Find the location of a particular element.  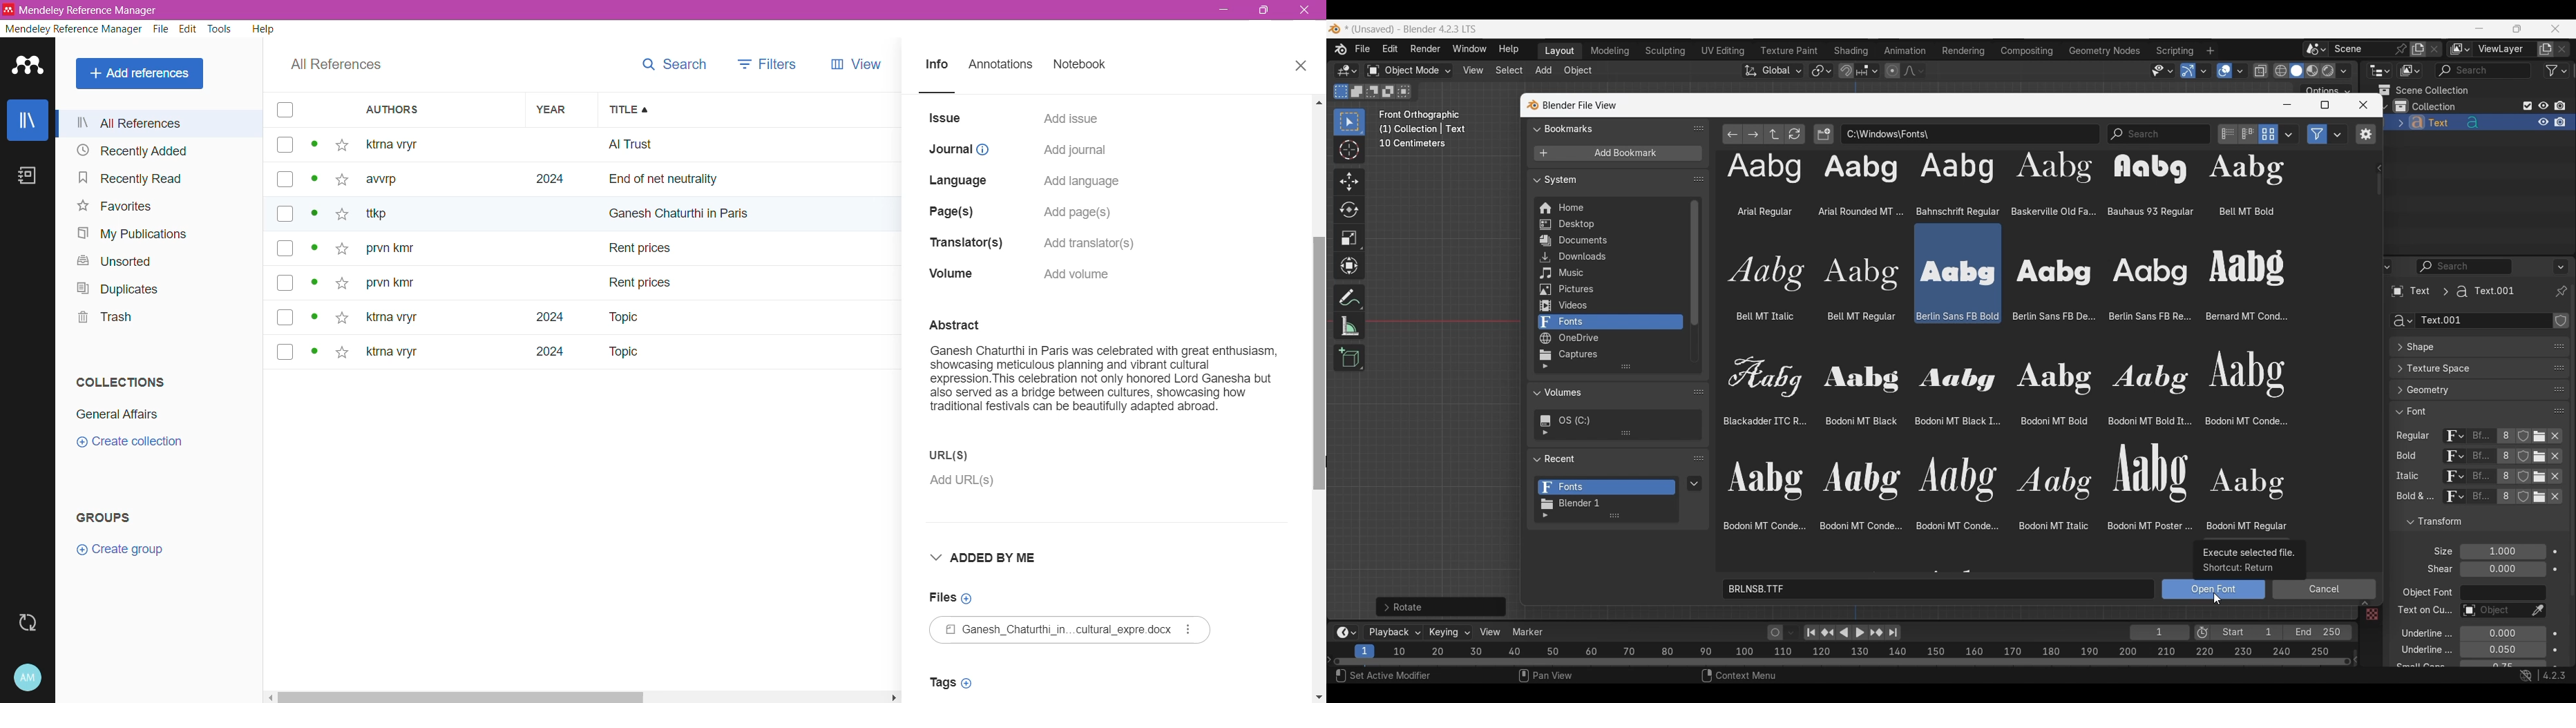

Click to Add URL(S) is located at coordinates (967, 483).